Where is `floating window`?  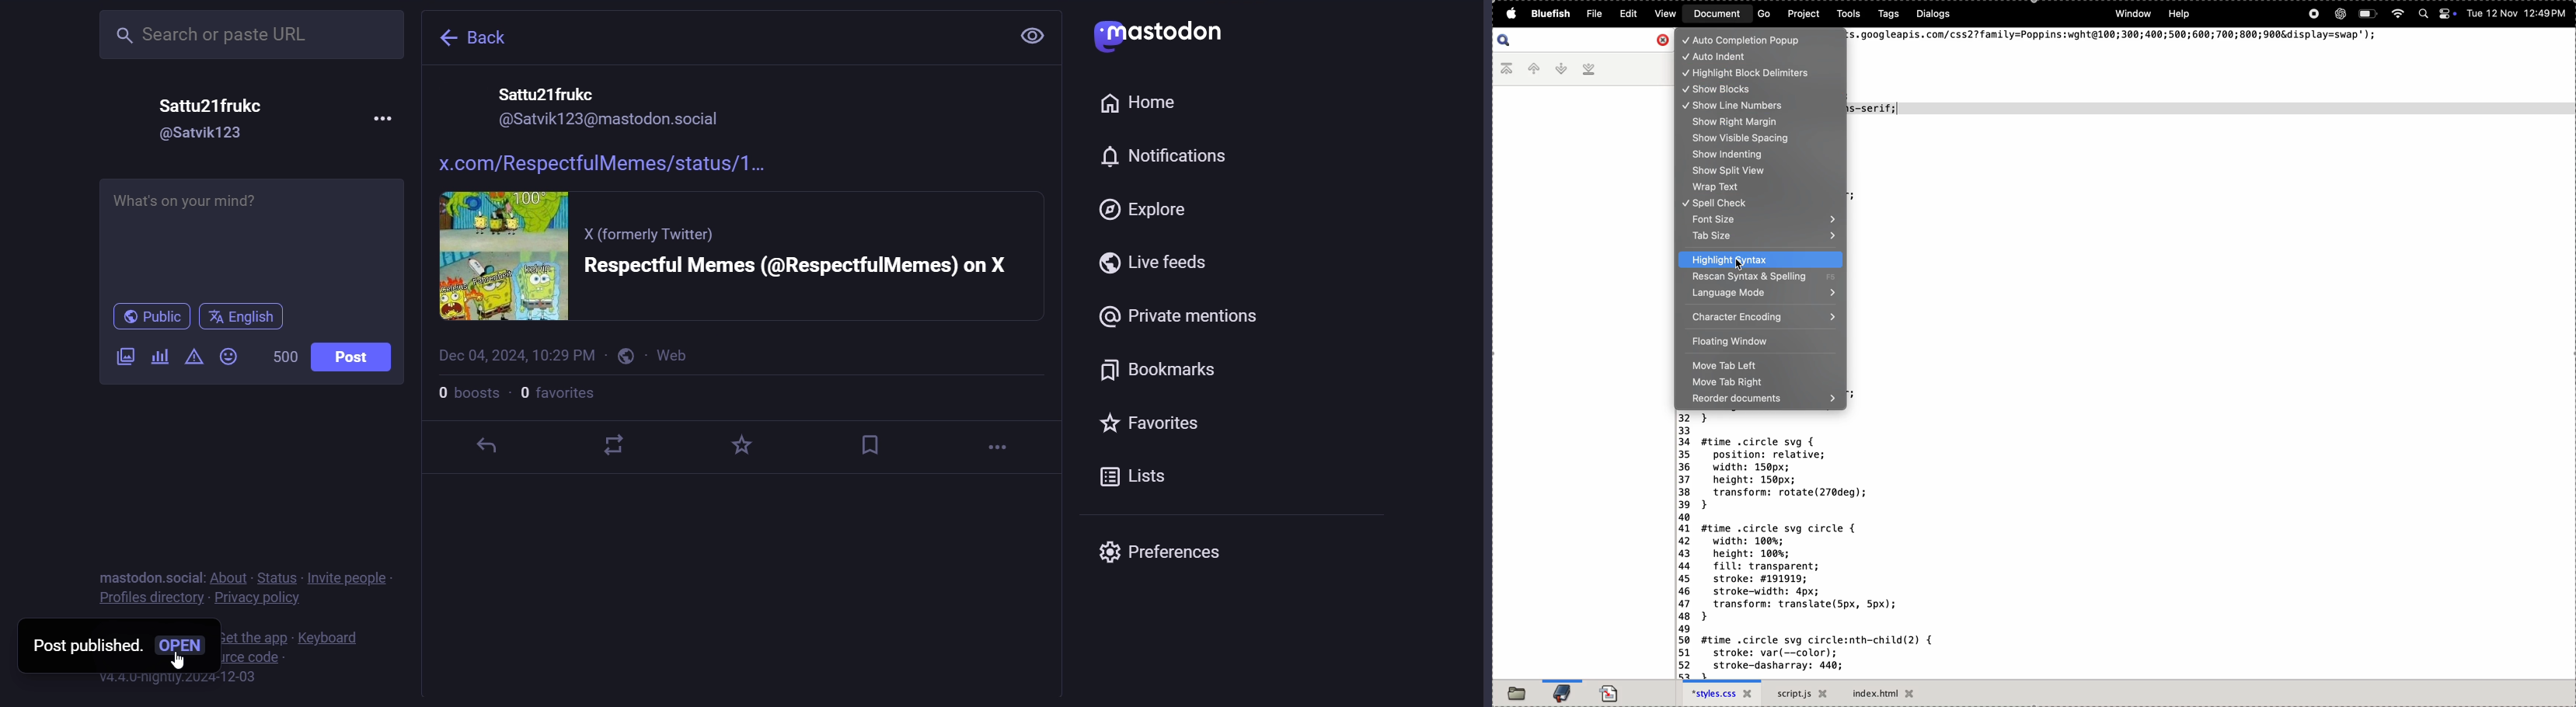
floating window is located at coordinates (1757, 341).